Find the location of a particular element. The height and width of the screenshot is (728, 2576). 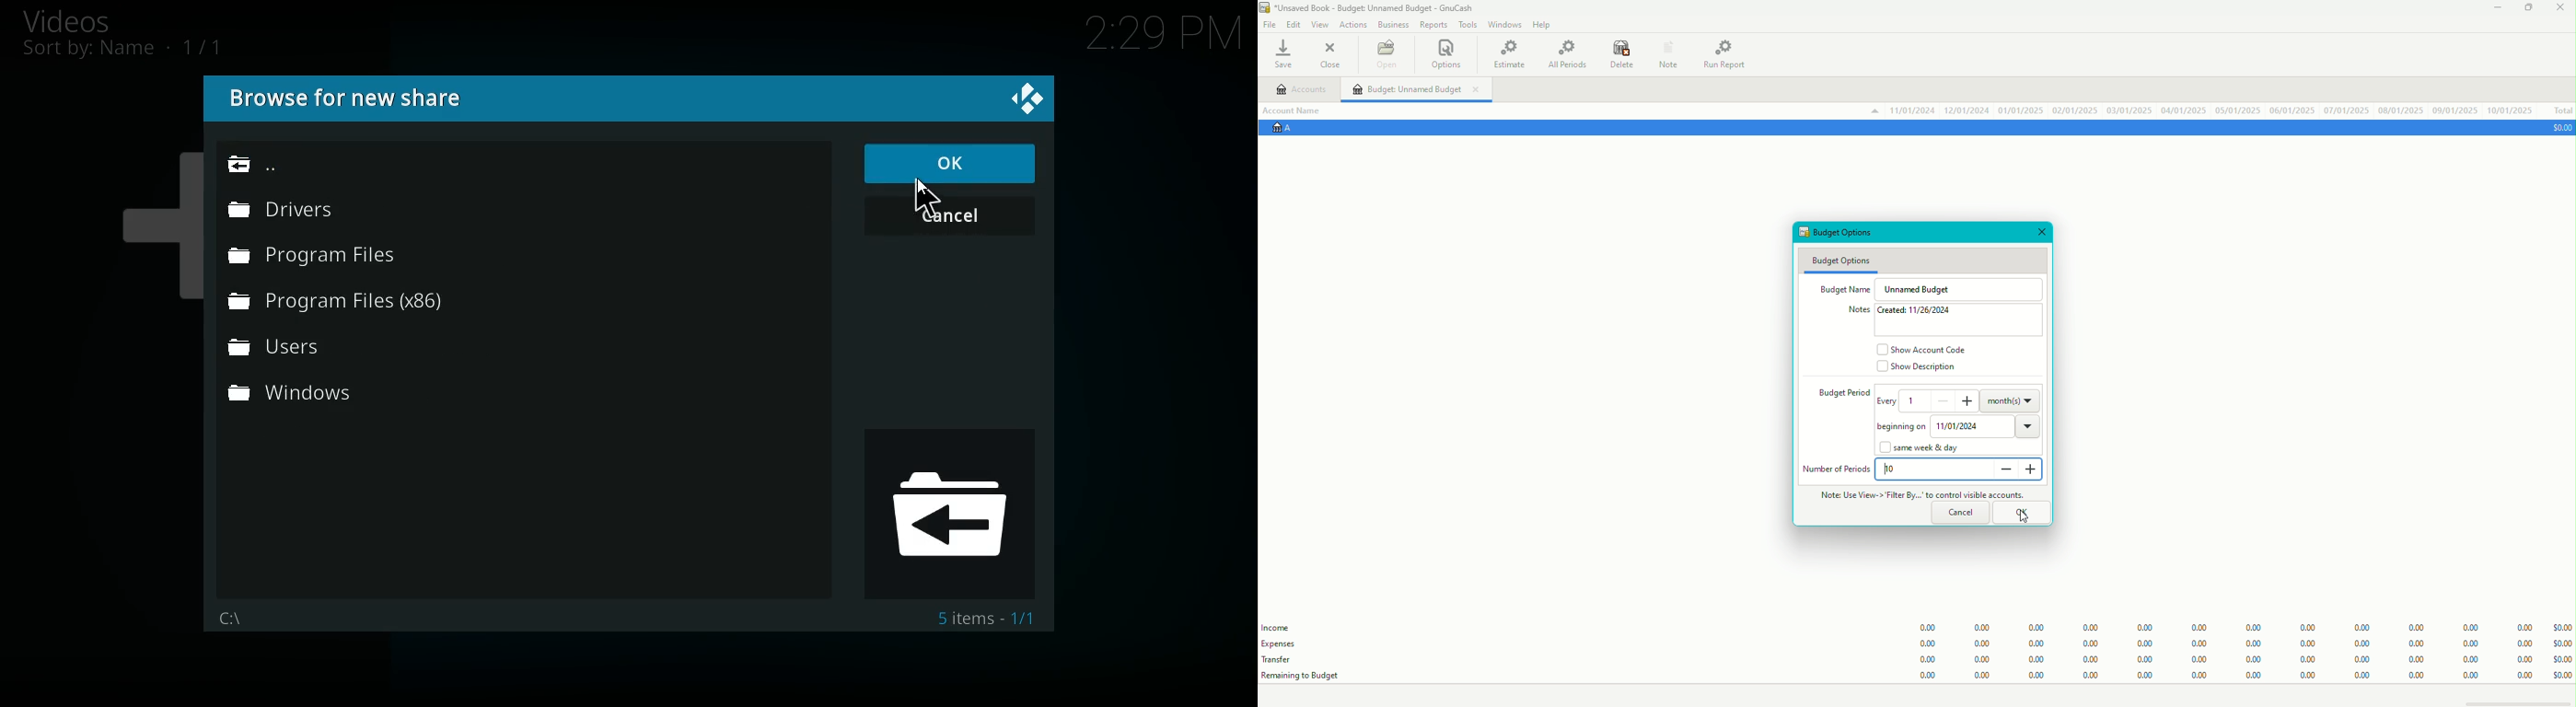

Delete is located at coordinates (1622, 56).